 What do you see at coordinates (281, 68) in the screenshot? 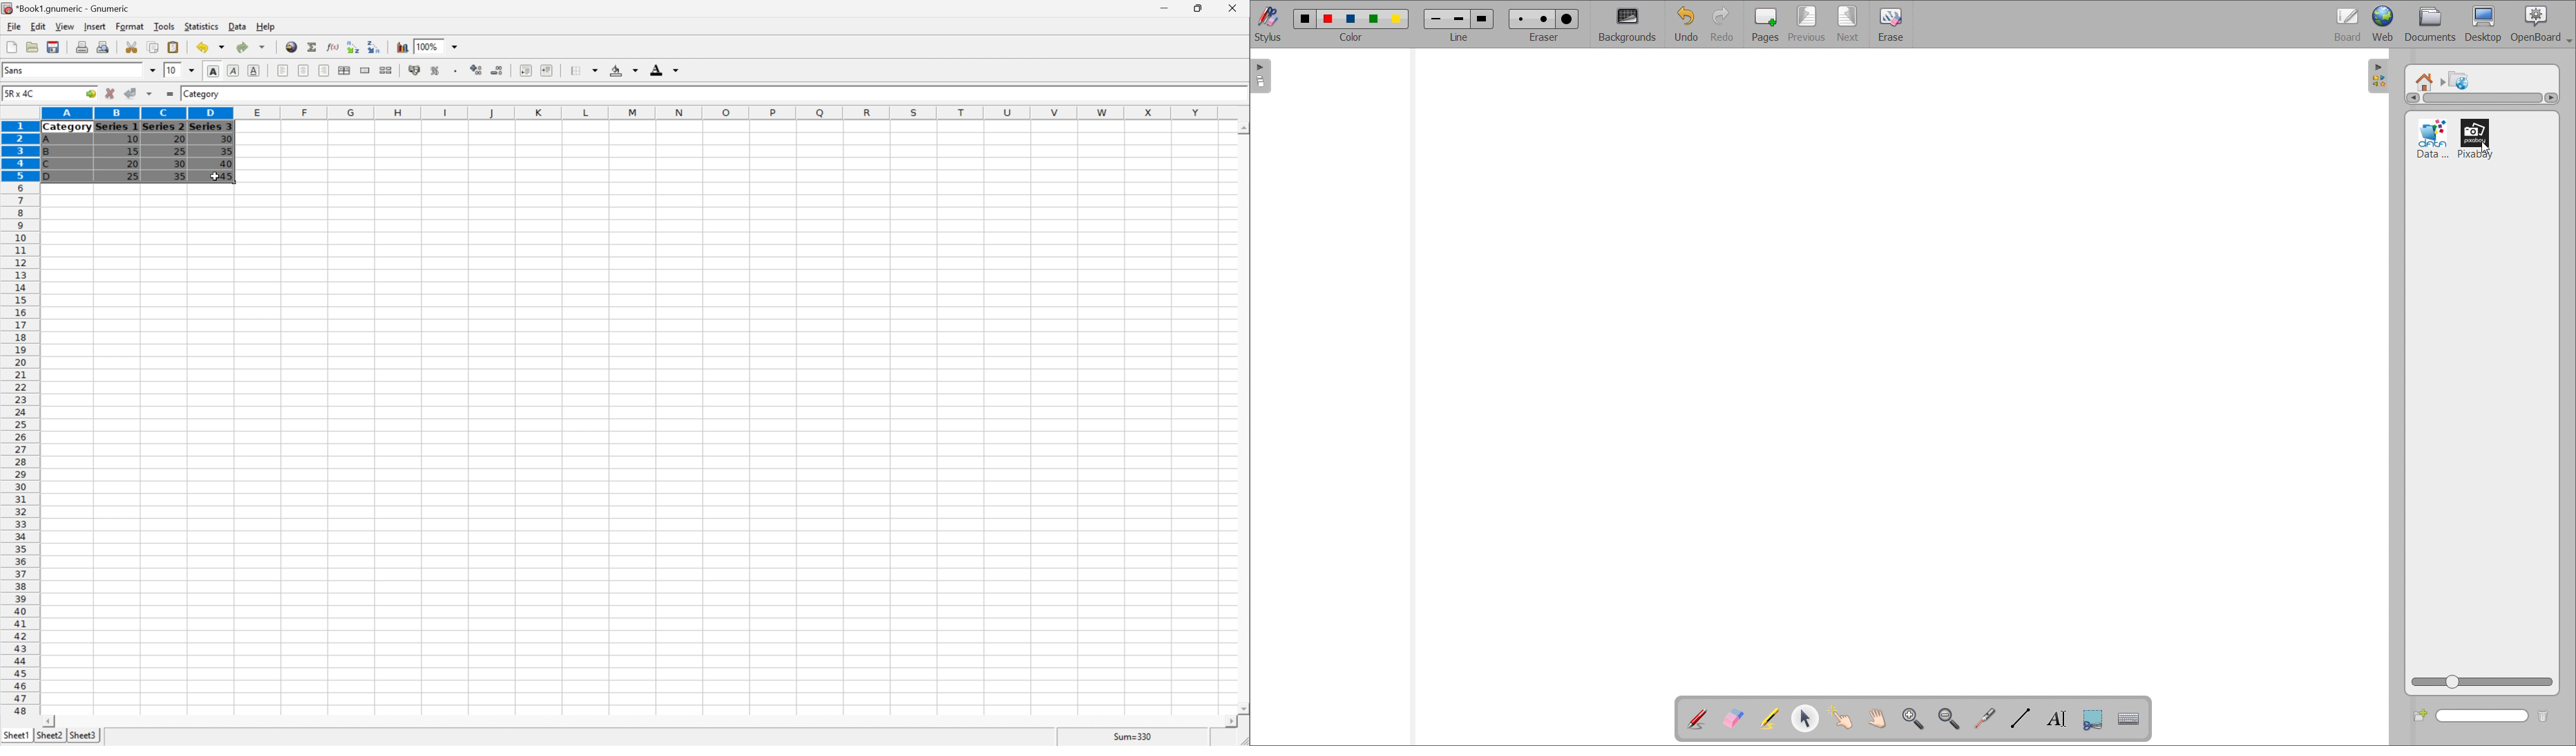
I see `Align Left` at bounding box center [281, 68].